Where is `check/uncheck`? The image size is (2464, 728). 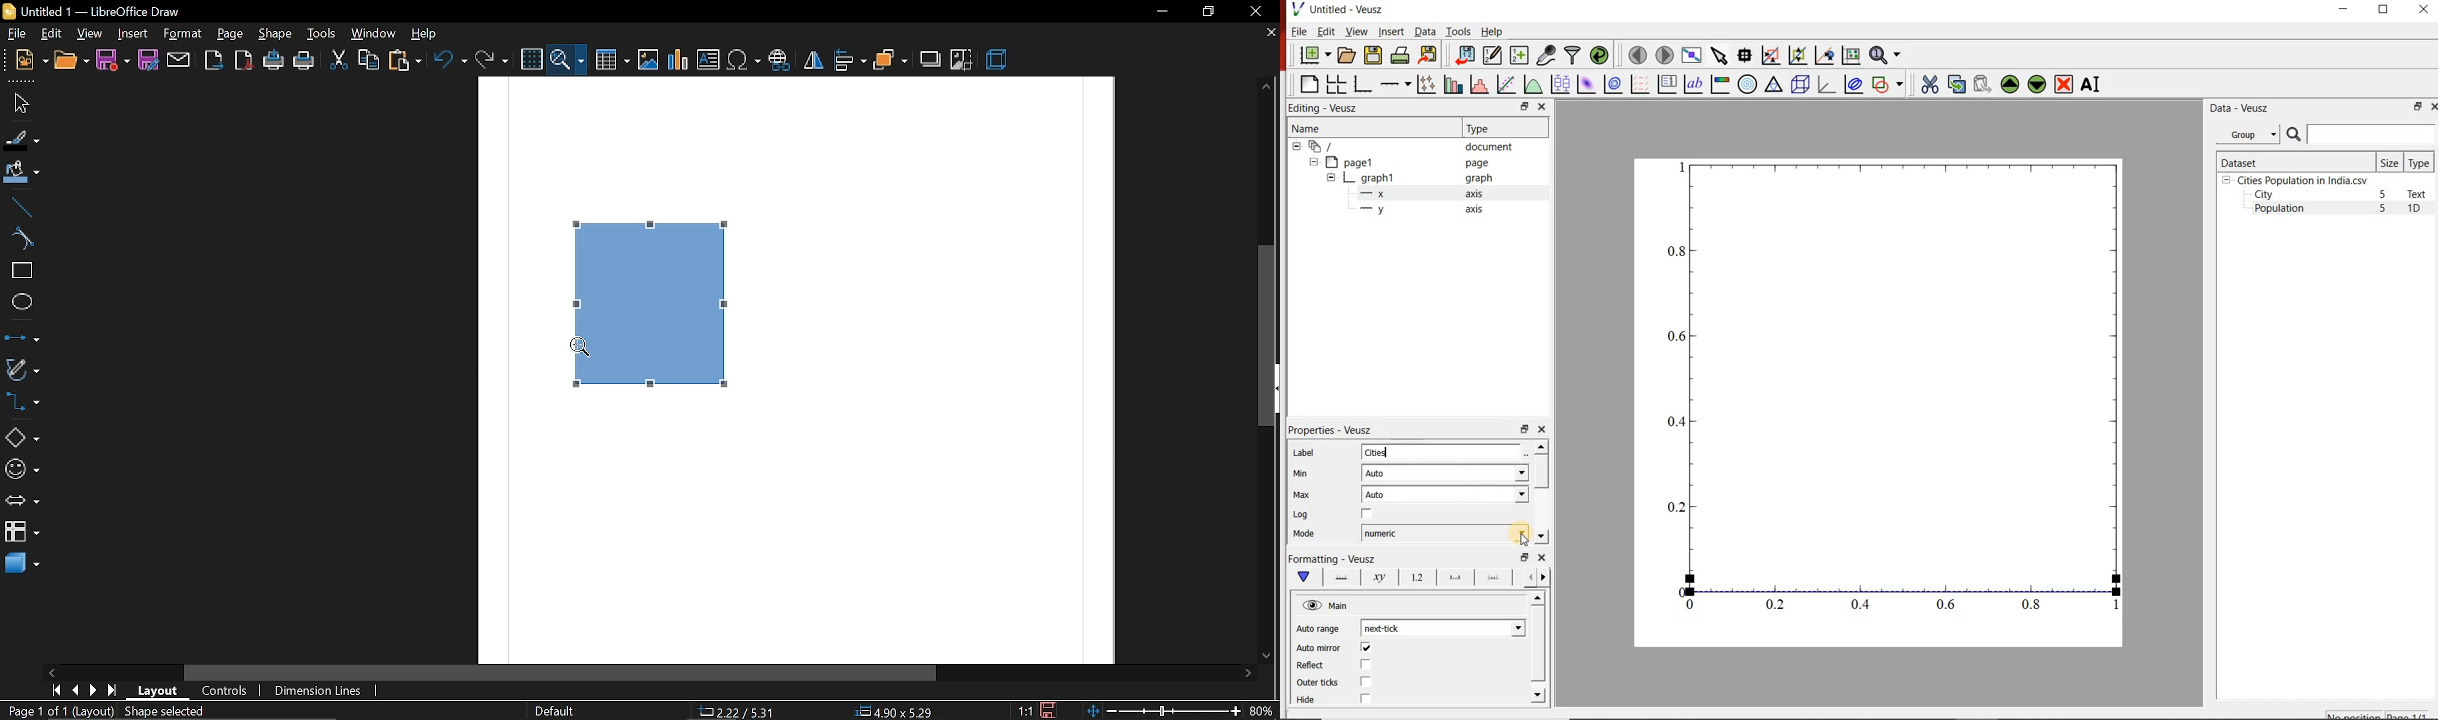 check/uncheck is located at coordinates (1367, 514).